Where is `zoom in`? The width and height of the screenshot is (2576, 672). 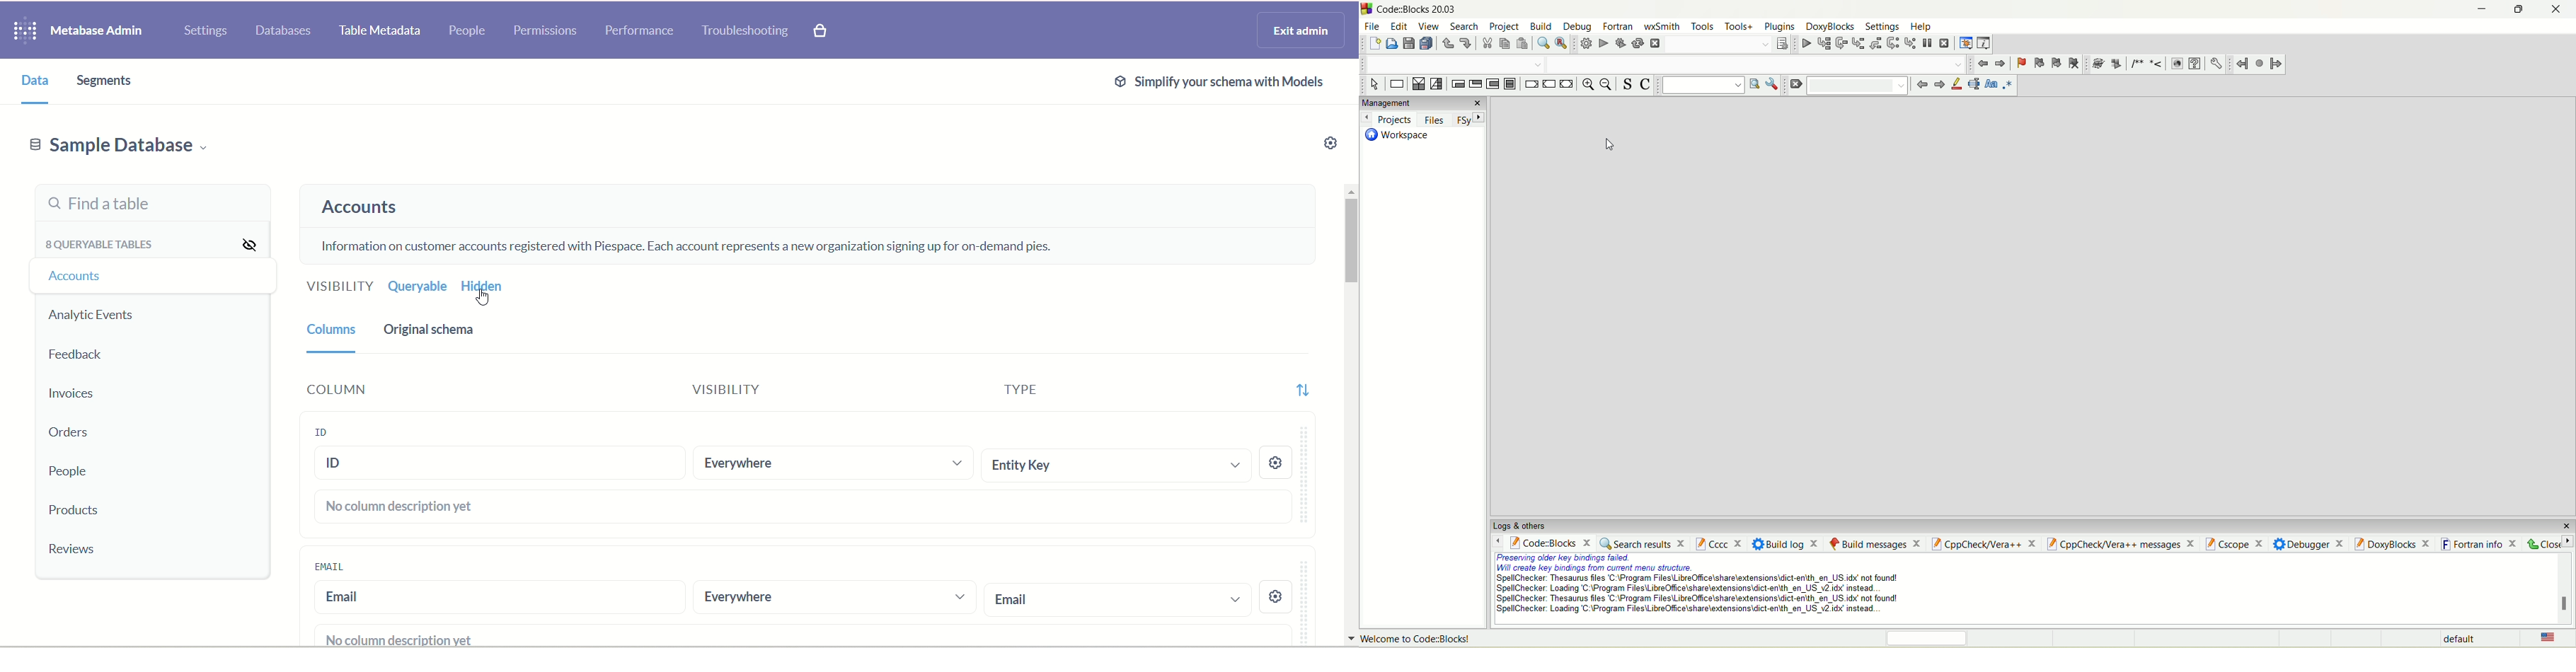
zoom in is located at coordinates (1586, 85).